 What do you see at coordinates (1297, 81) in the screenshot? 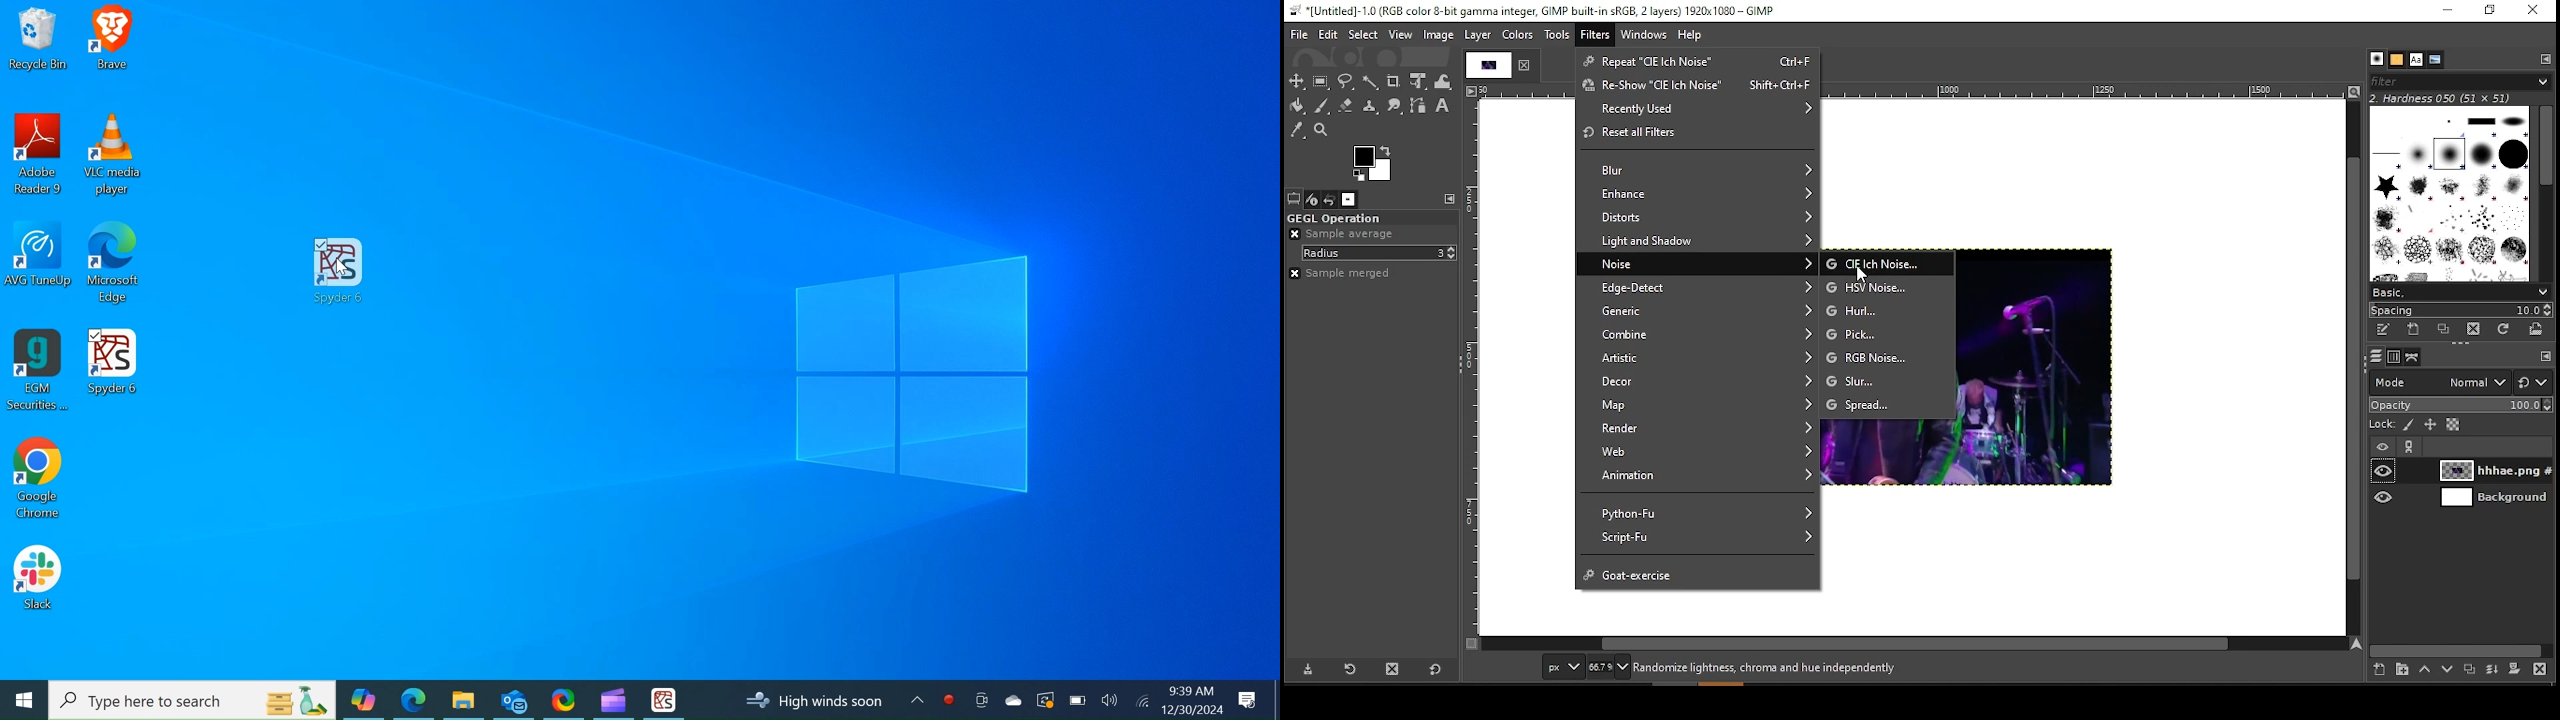
I see `move tool` at bounding box center [1297, 81].